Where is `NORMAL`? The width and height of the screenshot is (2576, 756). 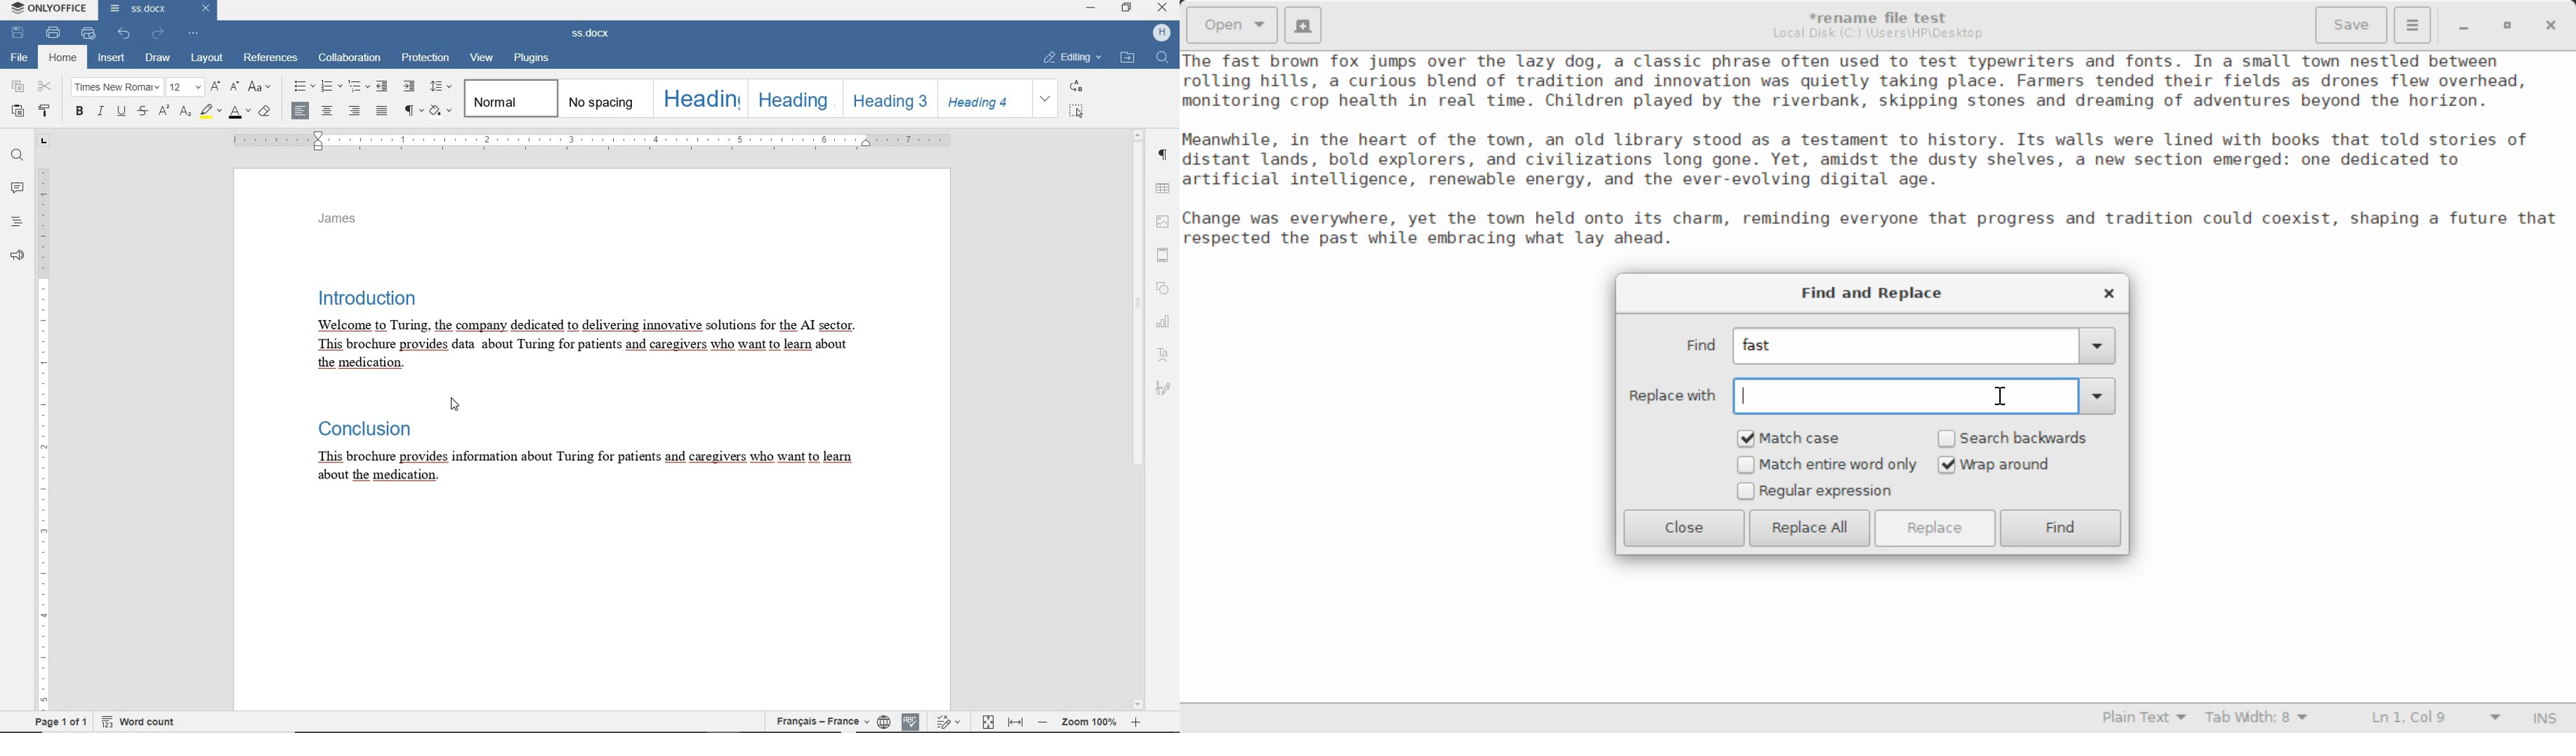 NORMAL is located at coordinates (508, 99).